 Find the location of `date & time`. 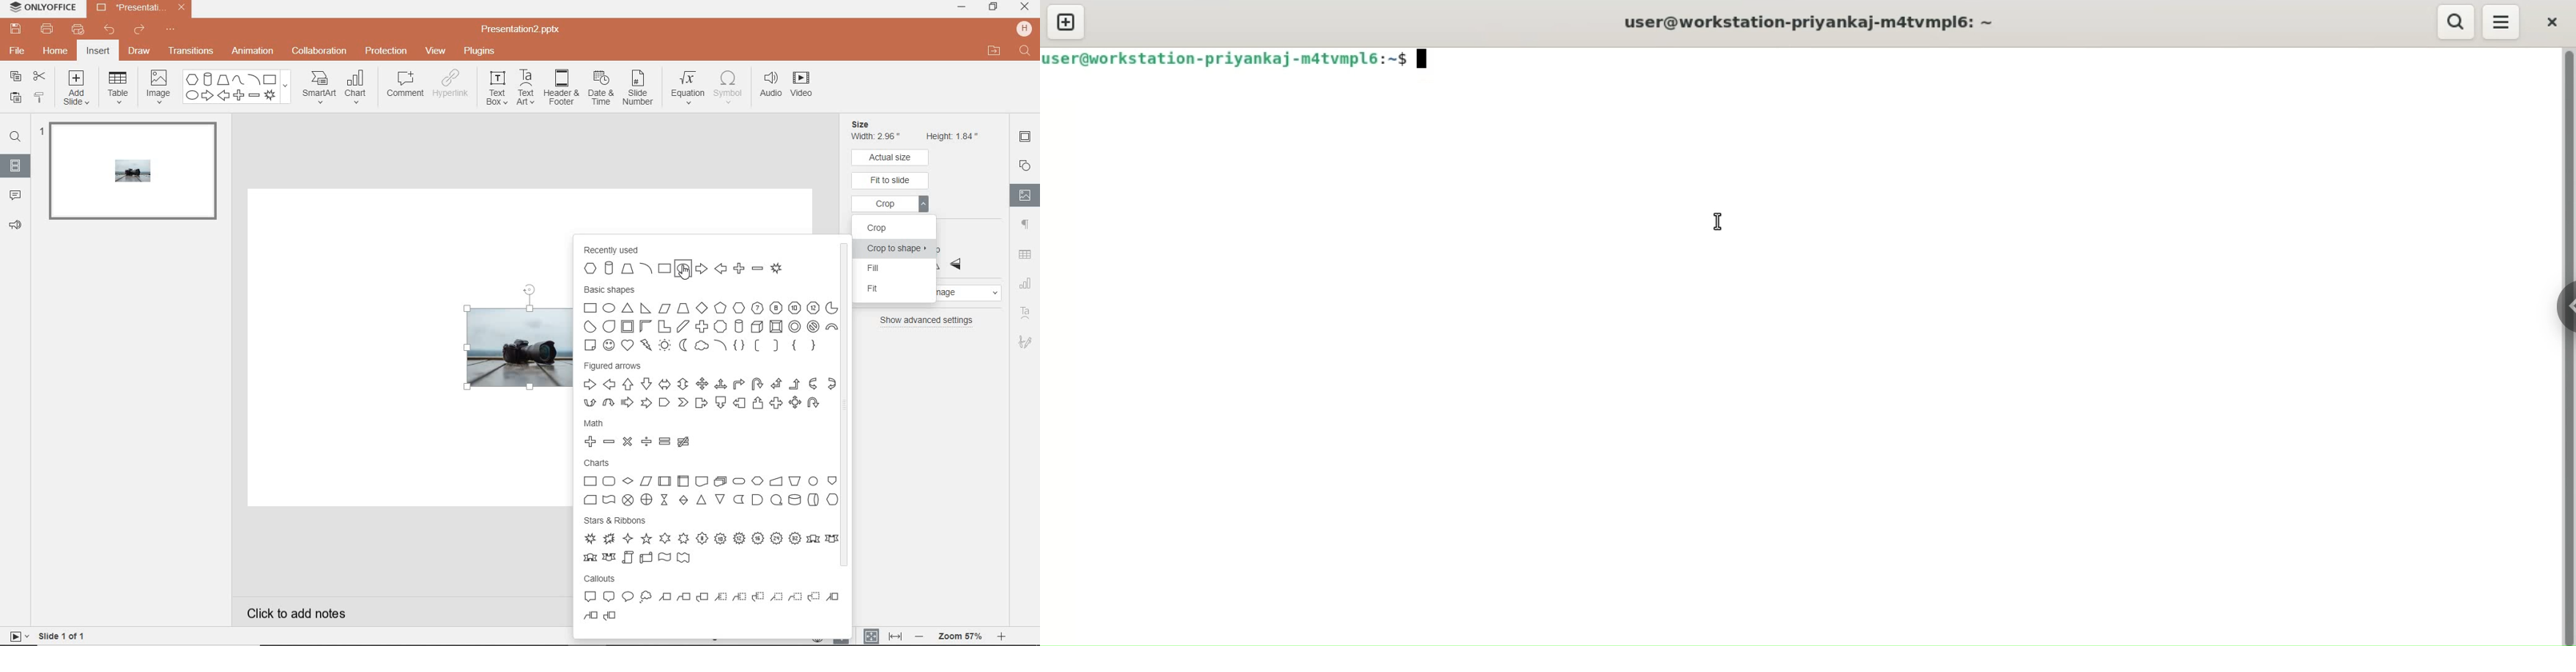

date & time is located at coordinates (602, 88).